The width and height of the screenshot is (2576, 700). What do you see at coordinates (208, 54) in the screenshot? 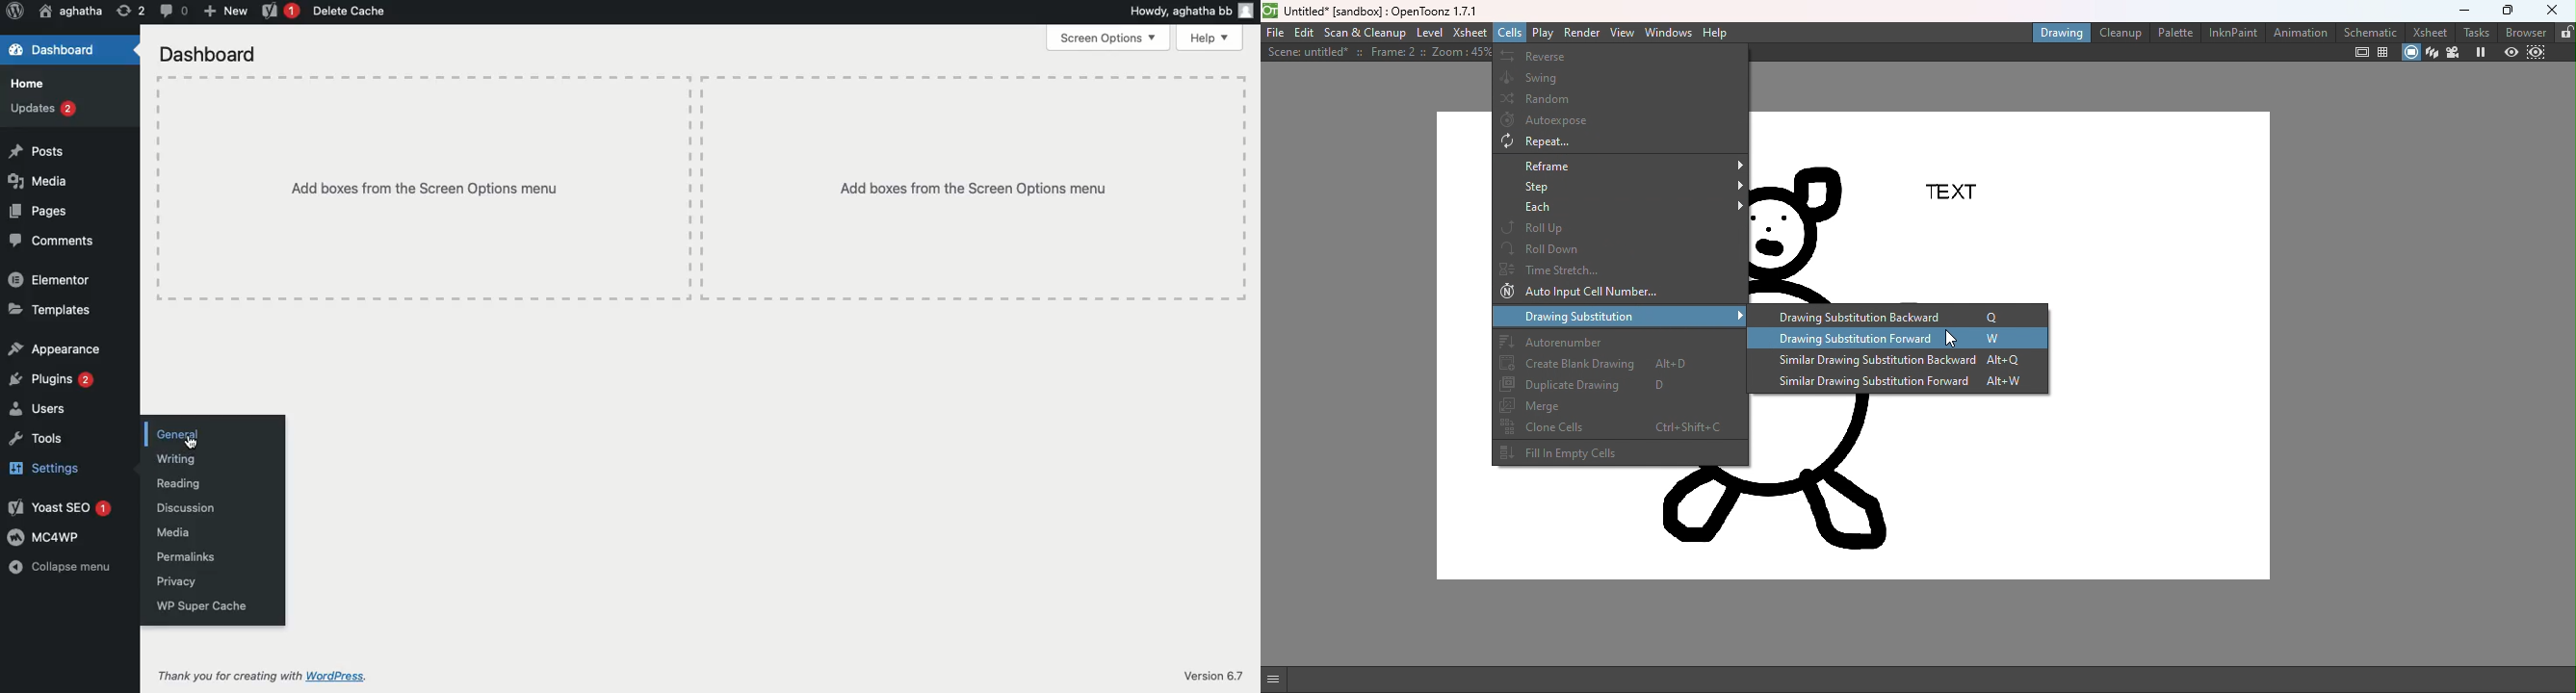
I see `Dashboard` at bounding box center [208, 54].